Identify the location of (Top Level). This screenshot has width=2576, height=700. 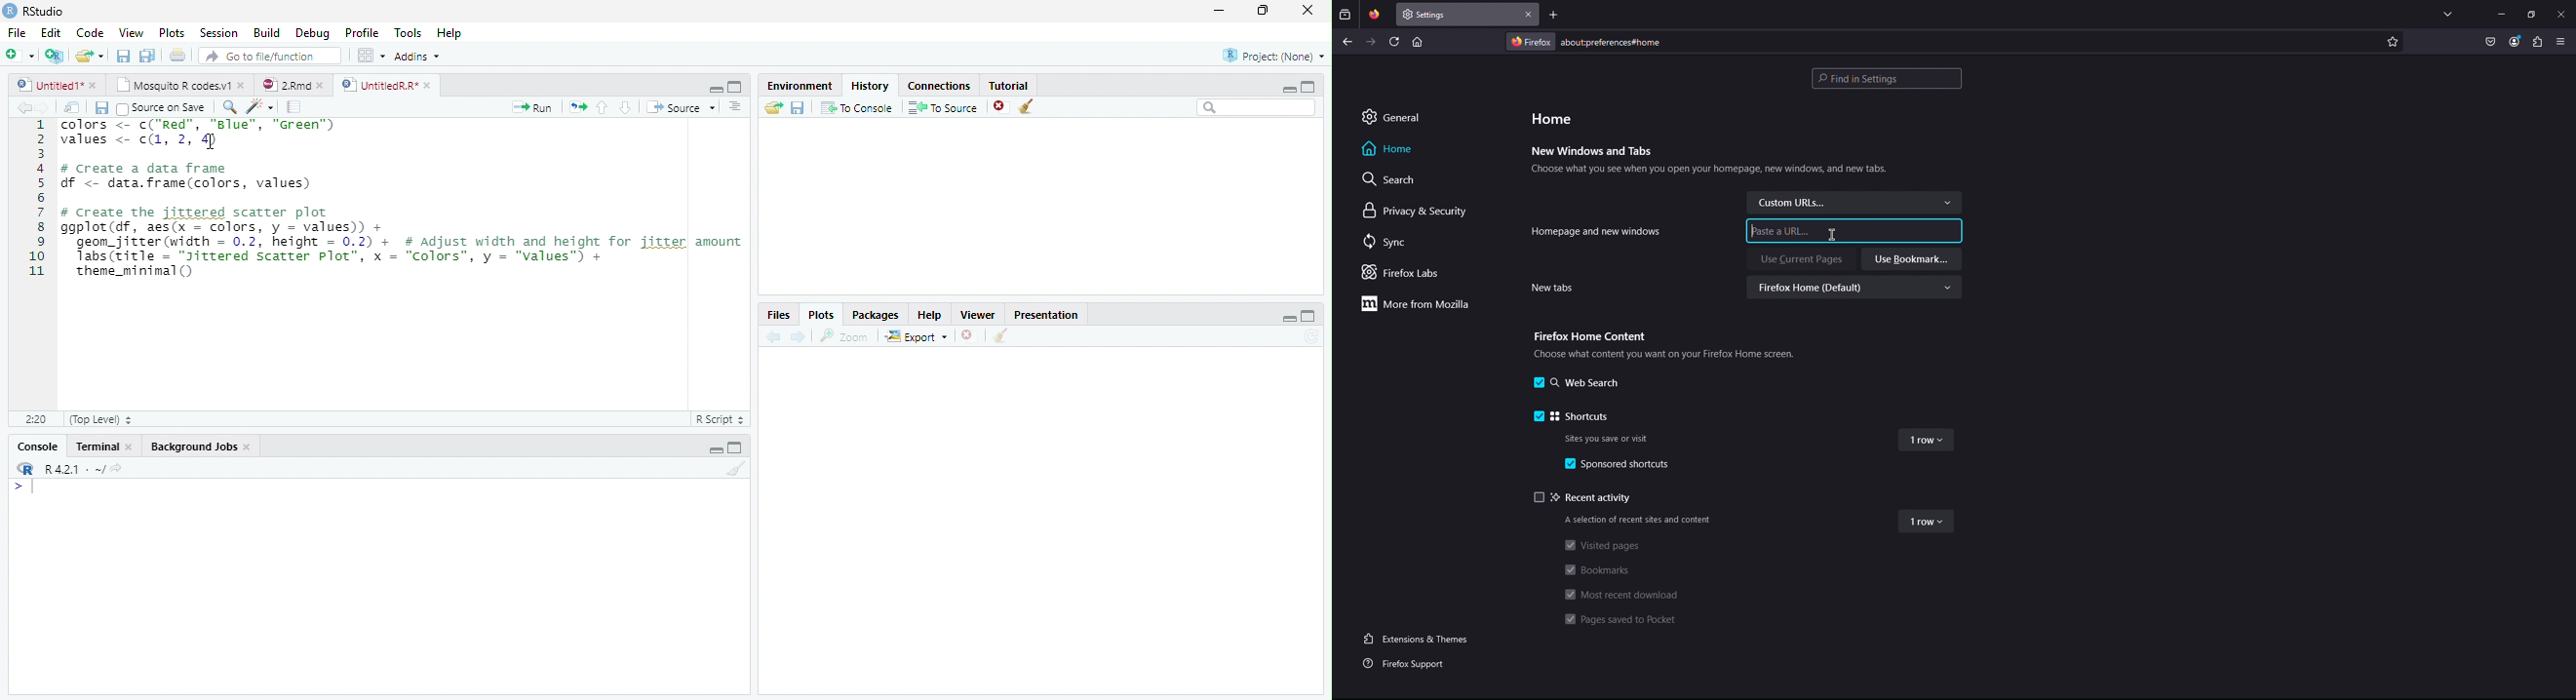
(99, 419).